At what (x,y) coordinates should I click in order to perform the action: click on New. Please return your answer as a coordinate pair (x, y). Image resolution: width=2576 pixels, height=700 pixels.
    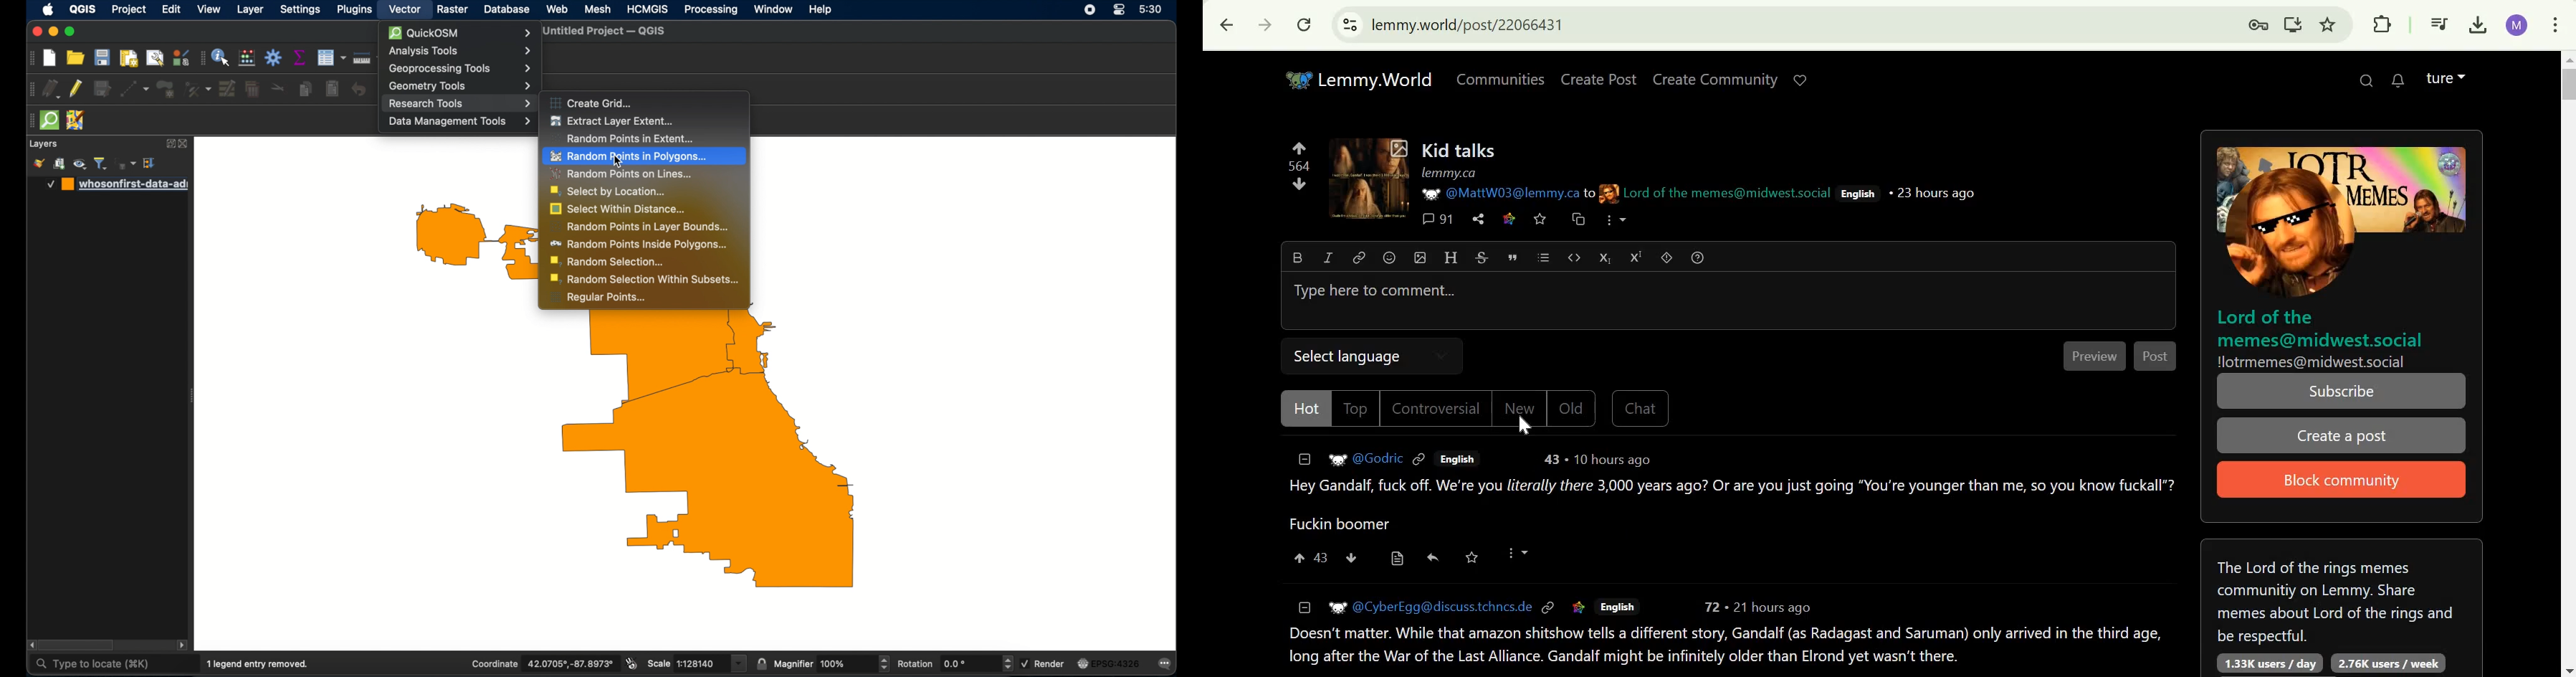
    Looking at the image, I should click on (1518, 407).